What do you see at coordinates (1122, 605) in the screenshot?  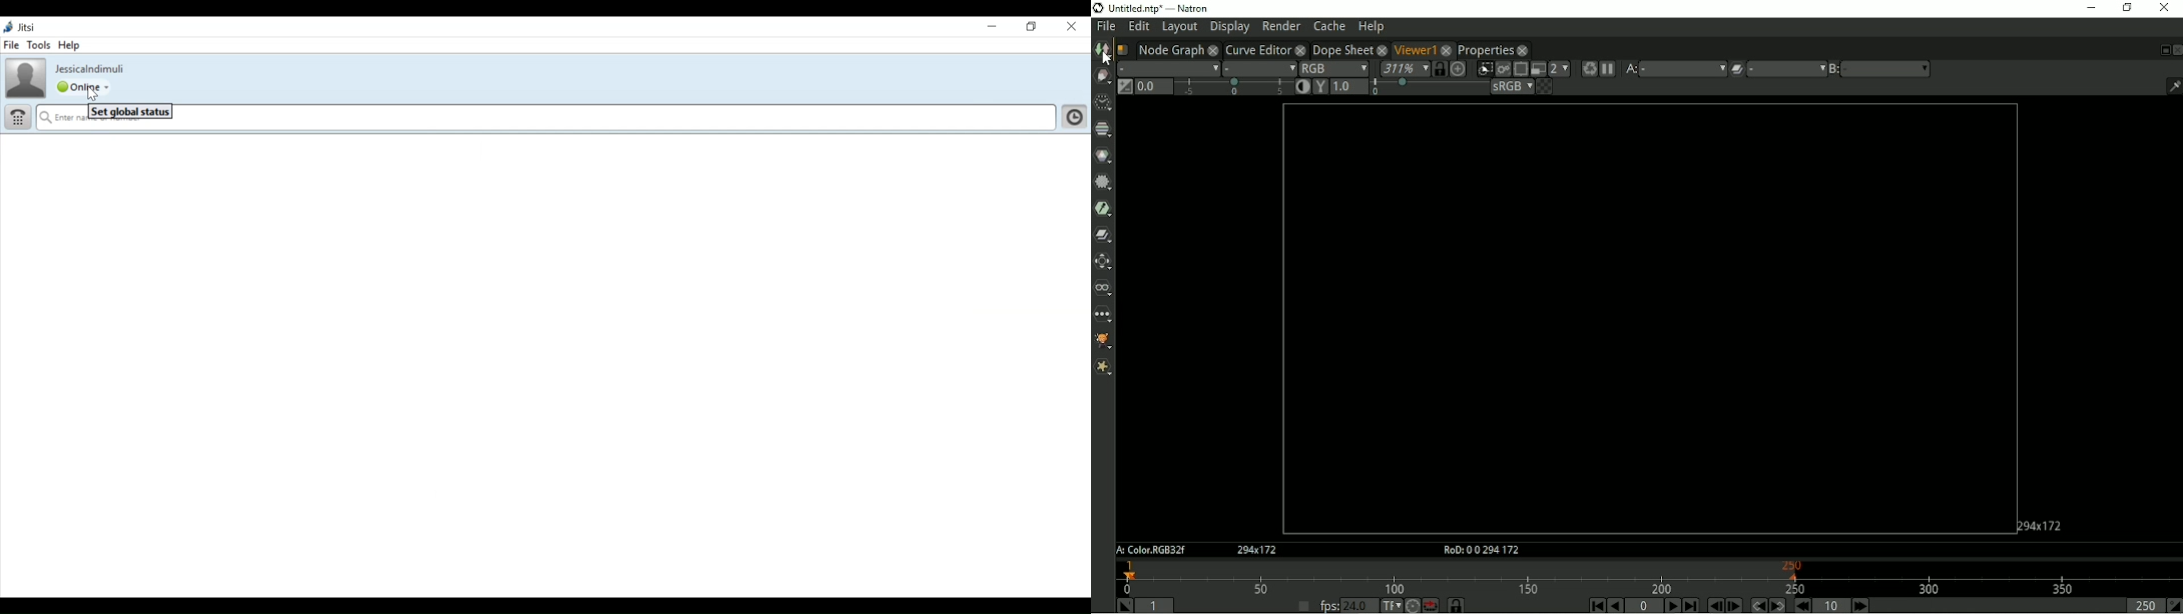 I see `Set playback in point at the current frame` at bounding box center [1122, 605].